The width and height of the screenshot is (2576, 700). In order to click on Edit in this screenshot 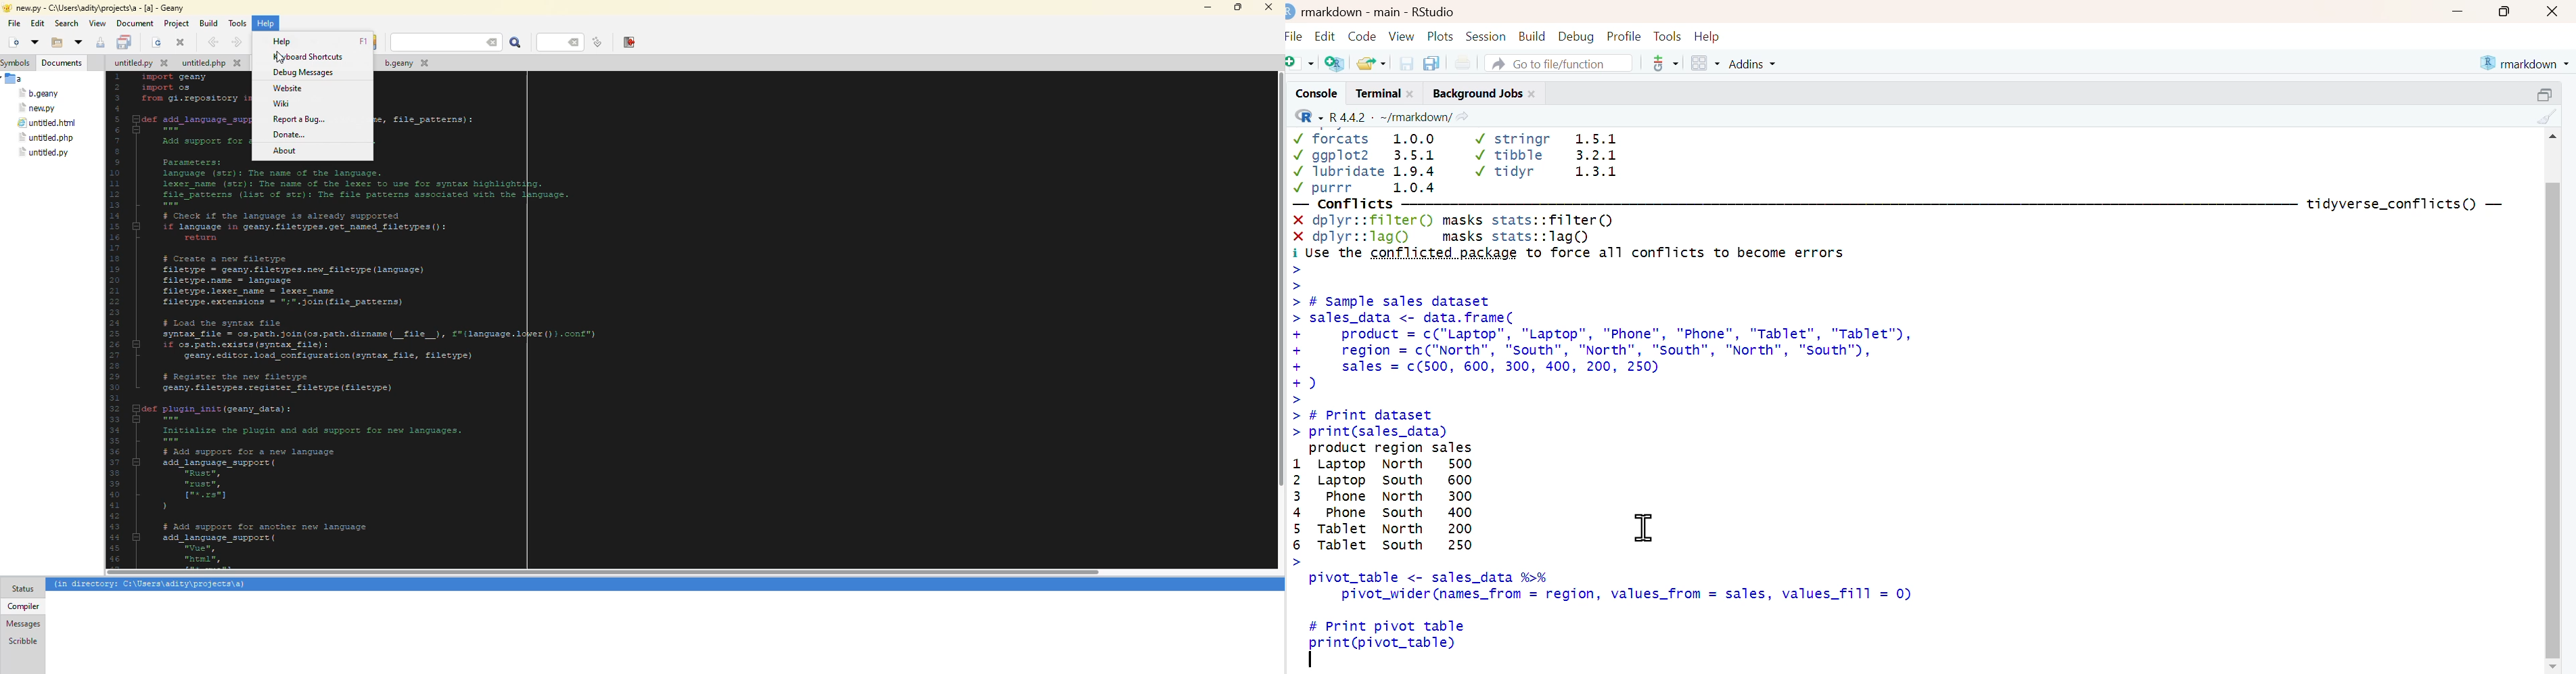, I will do `click(1326, 33)`.